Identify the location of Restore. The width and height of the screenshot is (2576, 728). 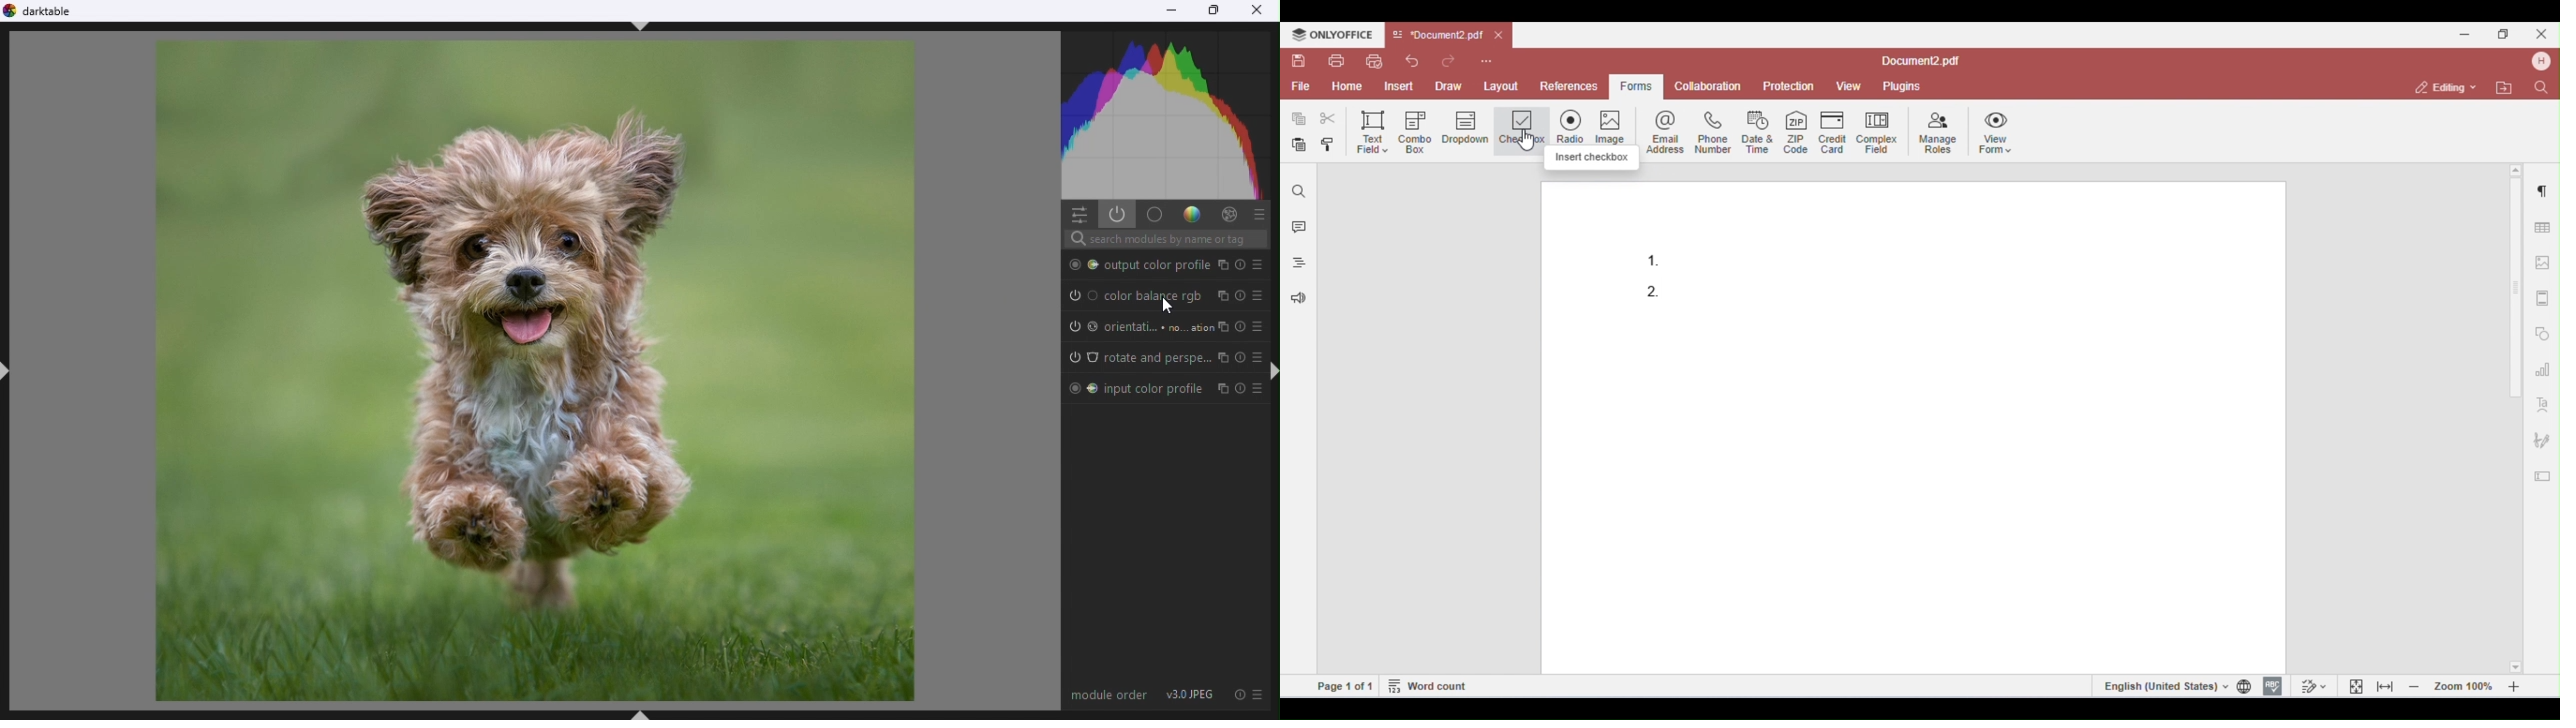
(1215, 11).